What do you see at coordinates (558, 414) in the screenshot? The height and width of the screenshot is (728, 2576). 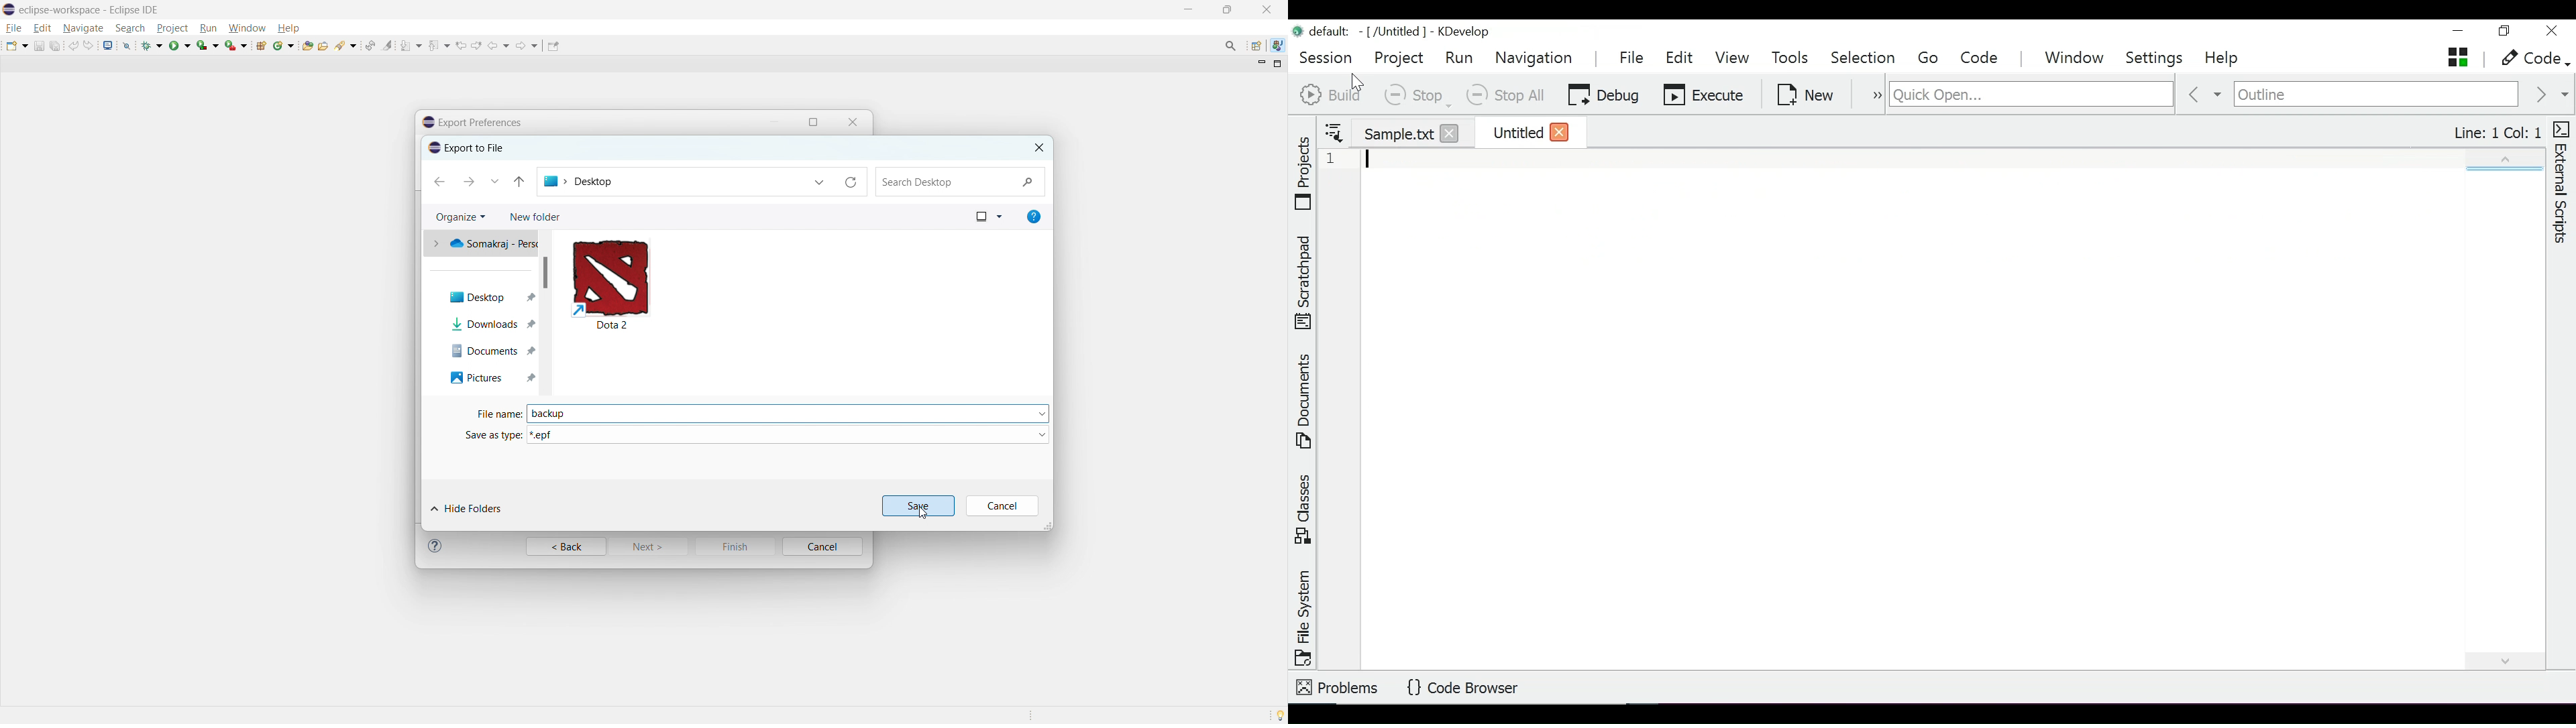 I see `backup file name typed in` at bounding box center [558, 414].